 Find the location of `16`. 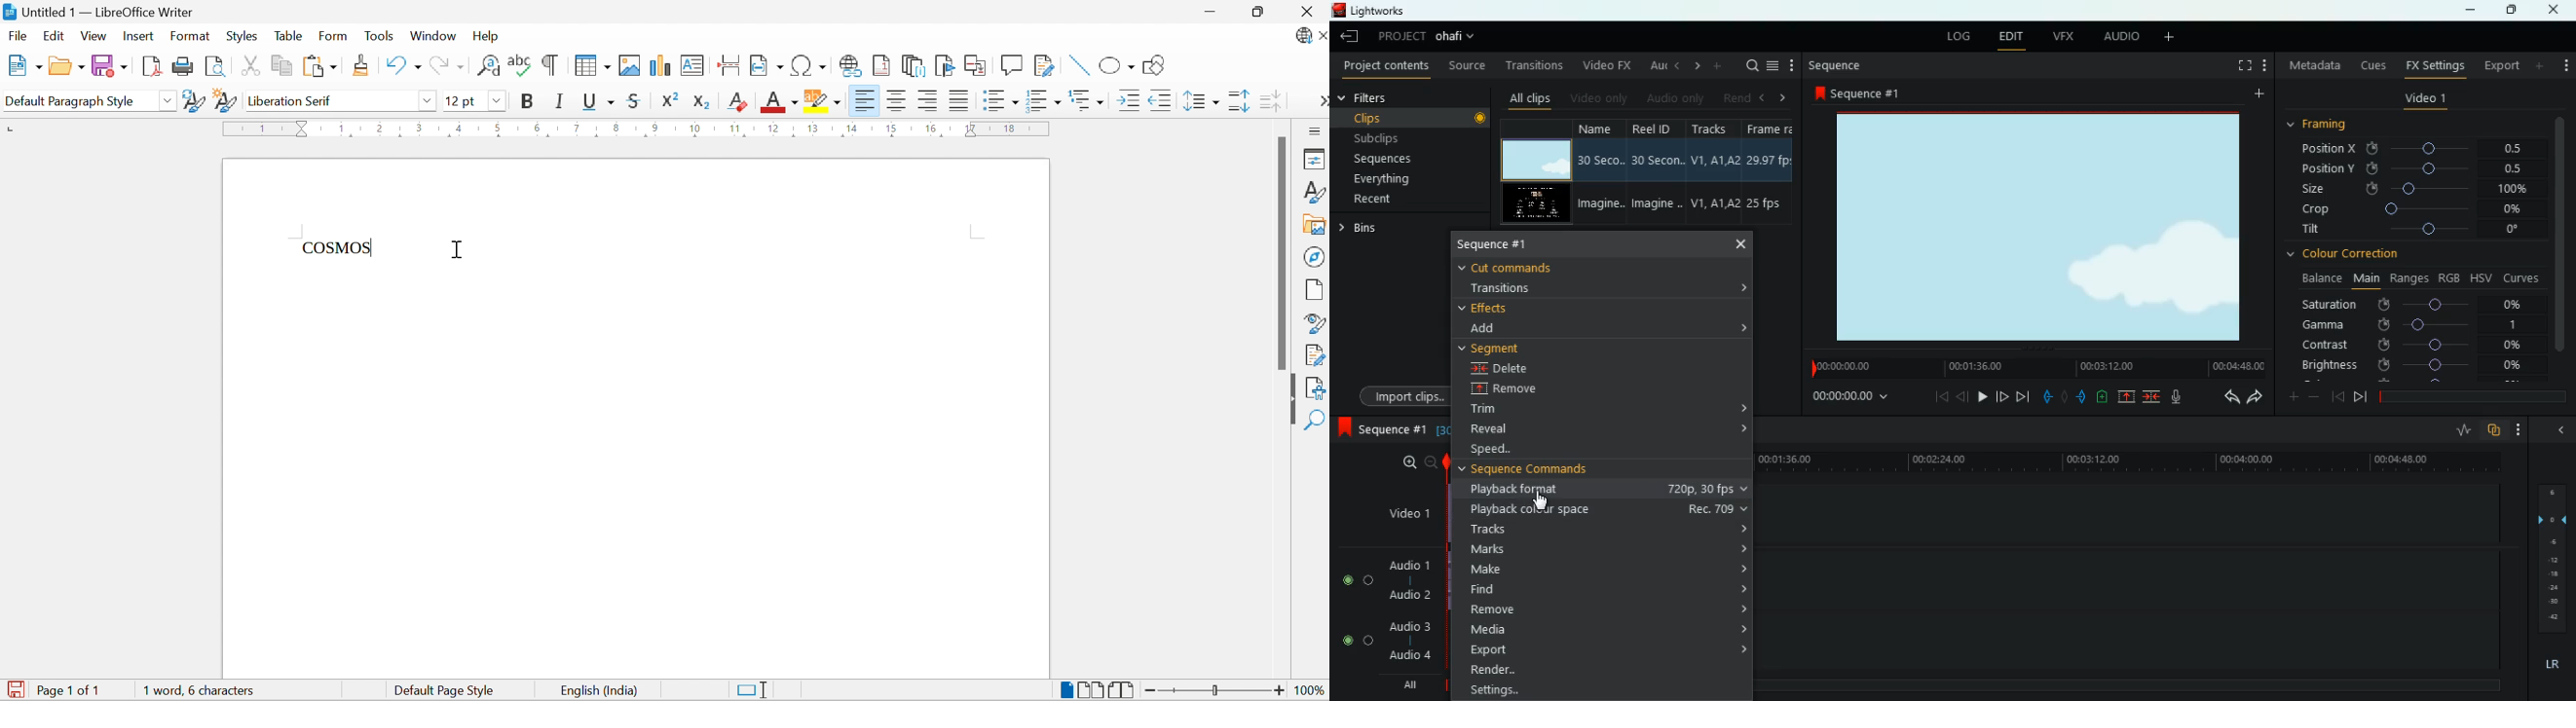

16 is located at coordinates (930, 129).